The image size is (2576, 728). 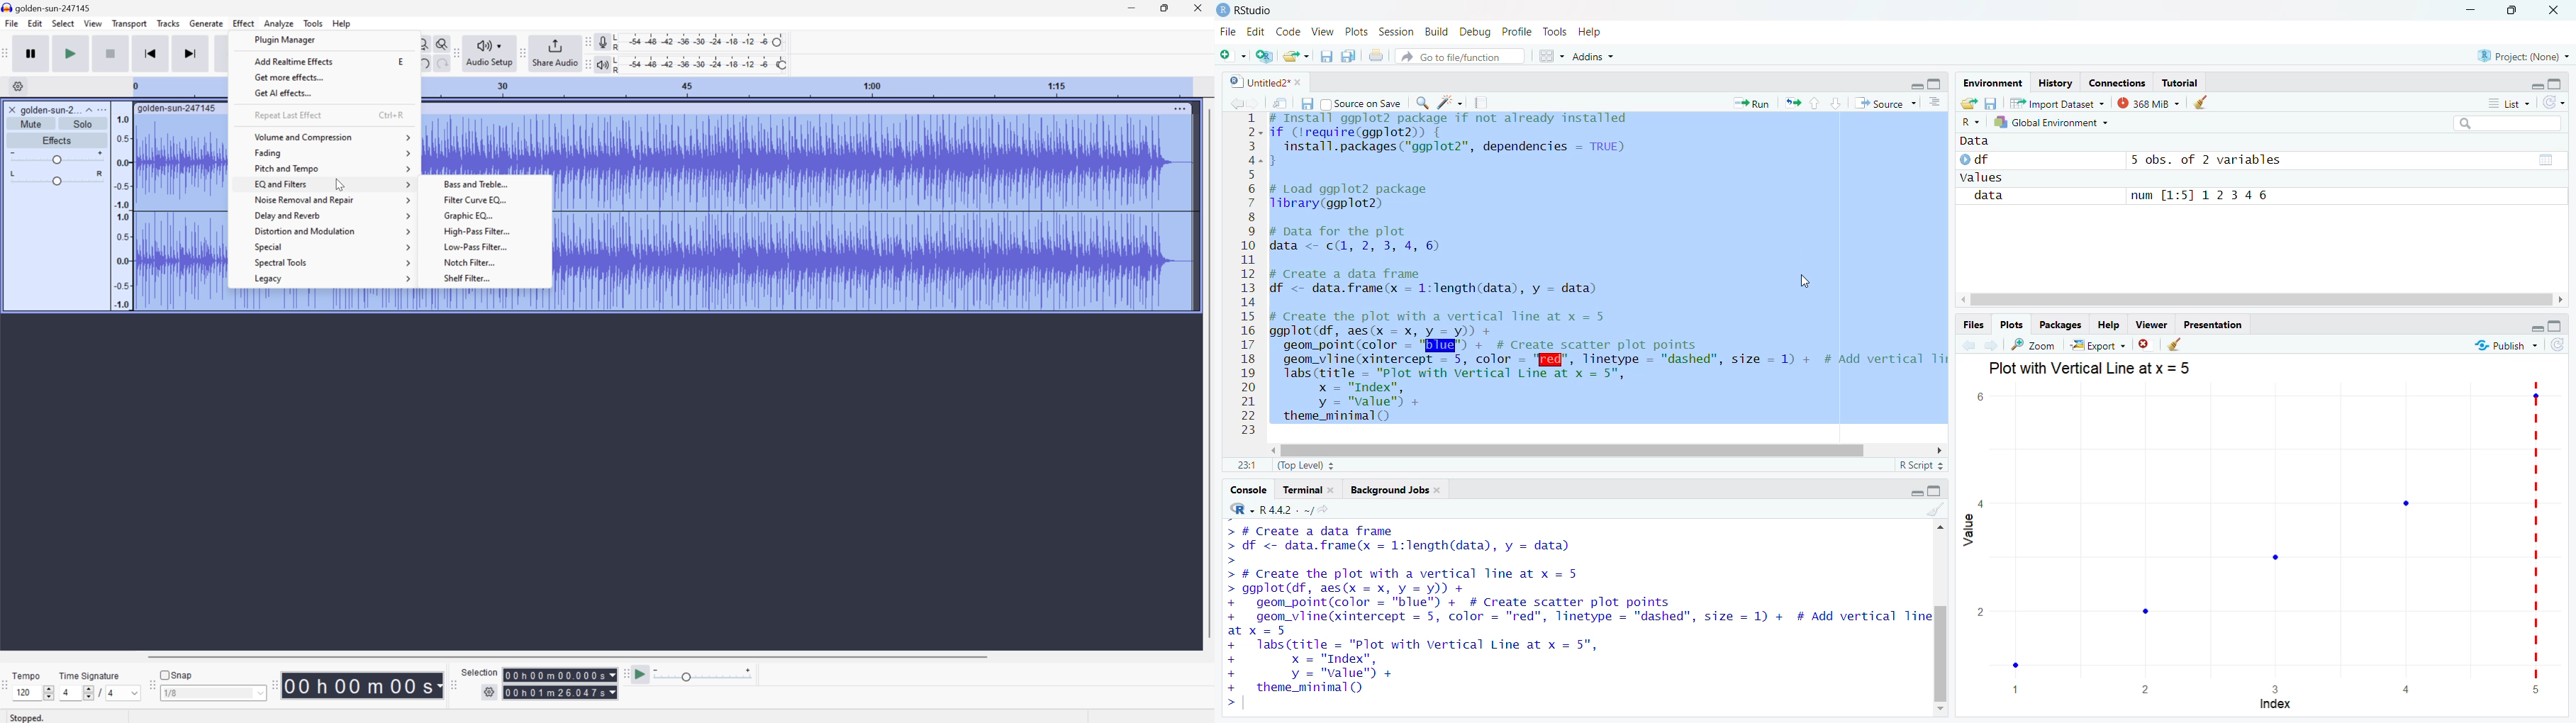 I want to click on spark, so click(x=1449, y=102).